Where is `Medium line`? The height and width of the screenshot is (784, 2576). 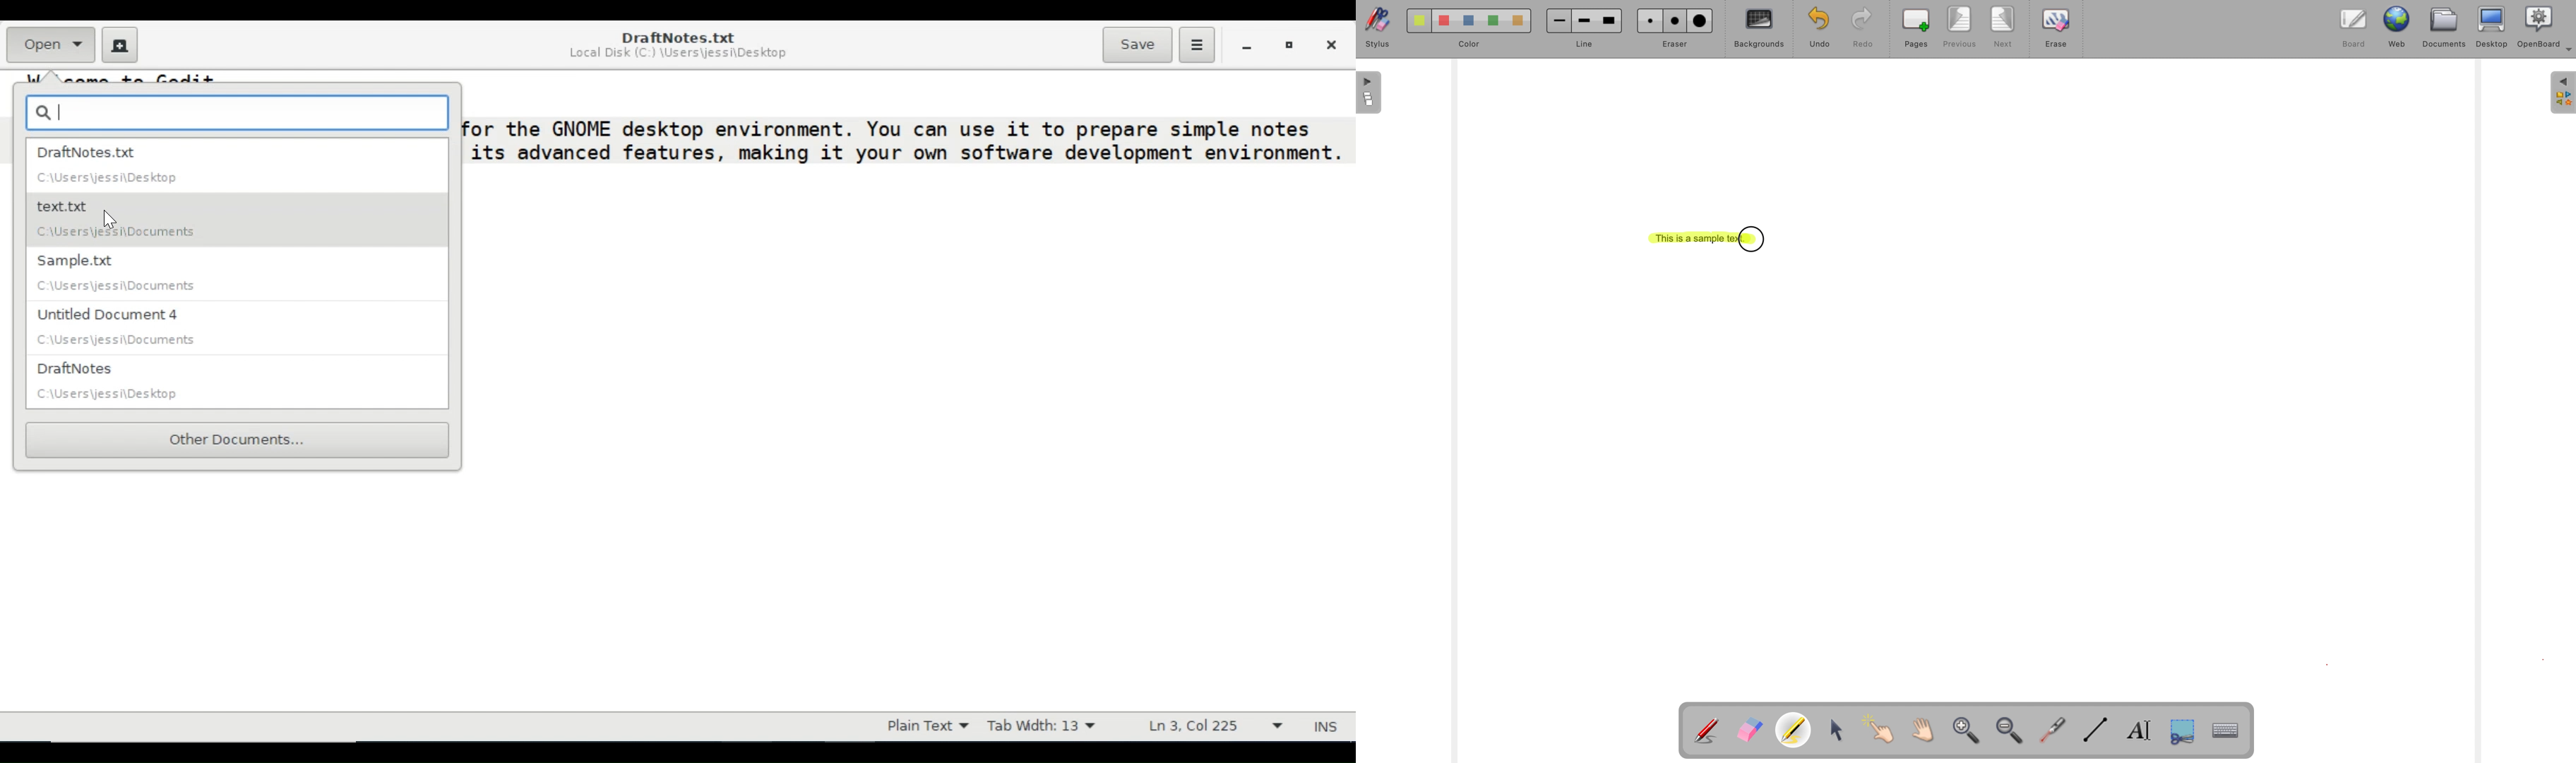 Medium line is located at coordinates (1585, 21).